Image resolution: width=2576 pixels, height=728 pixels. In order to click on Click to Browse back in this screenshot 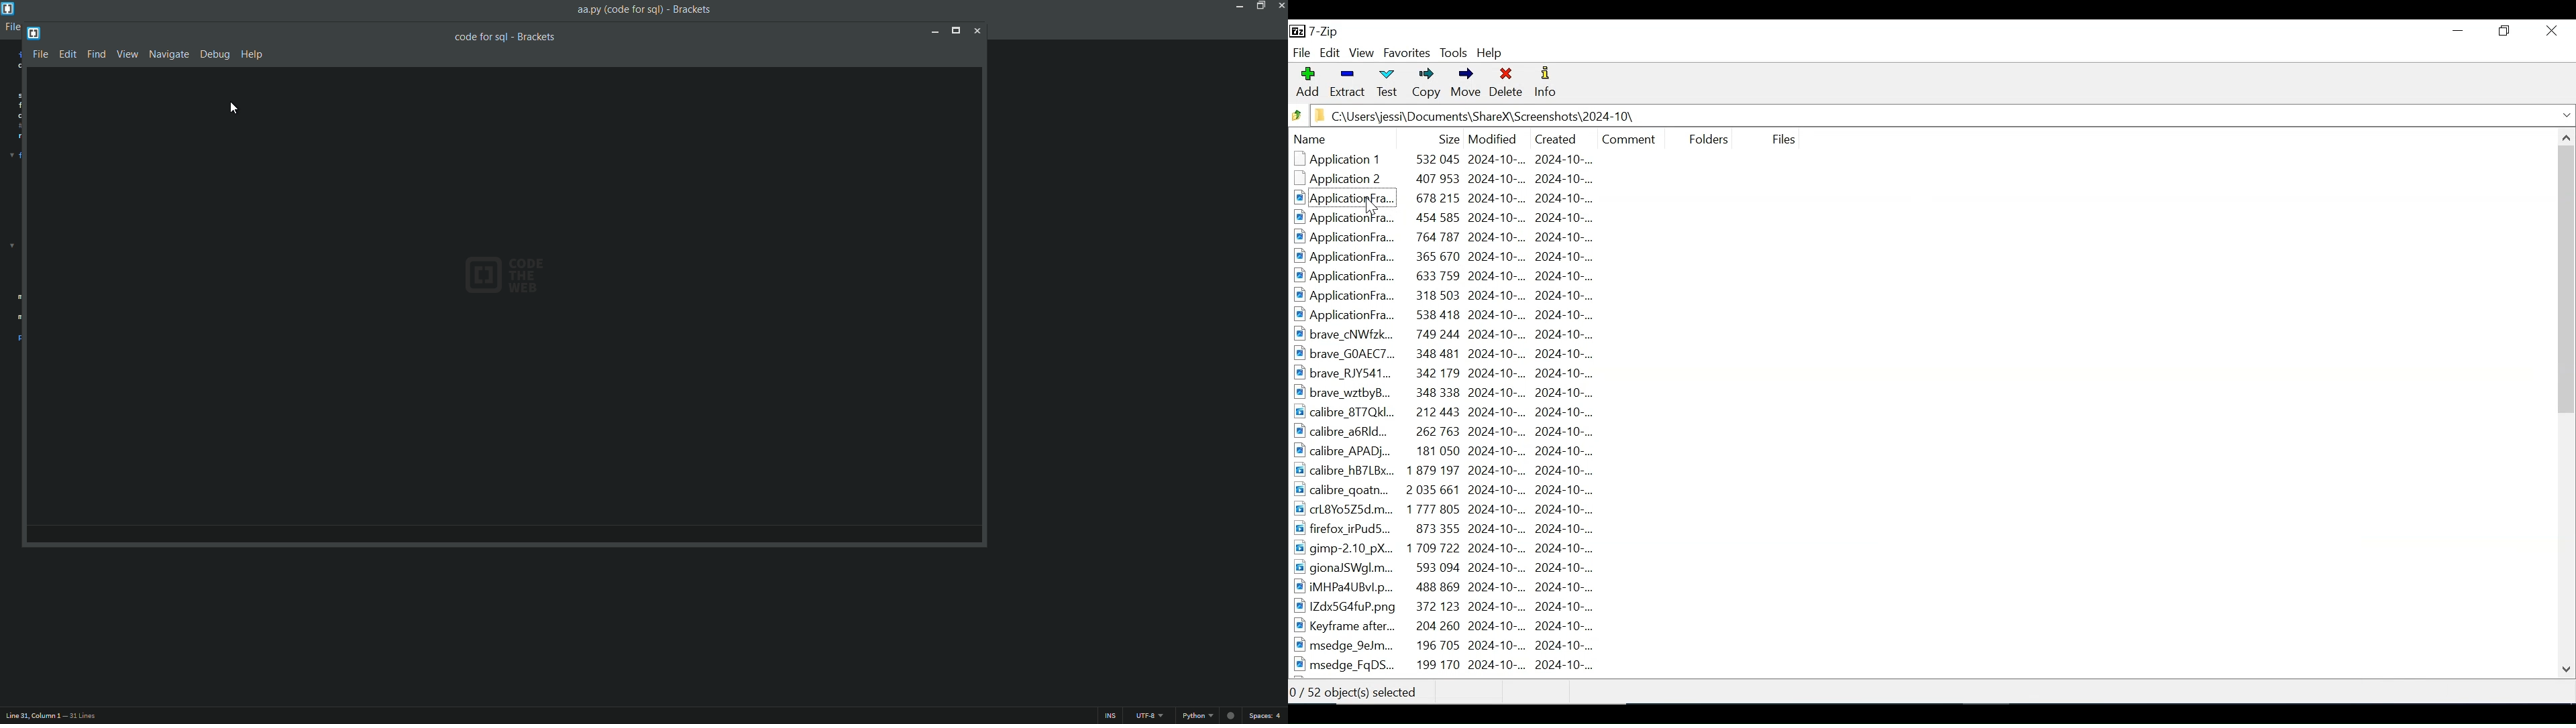, I will do `click(1296, 113)`.